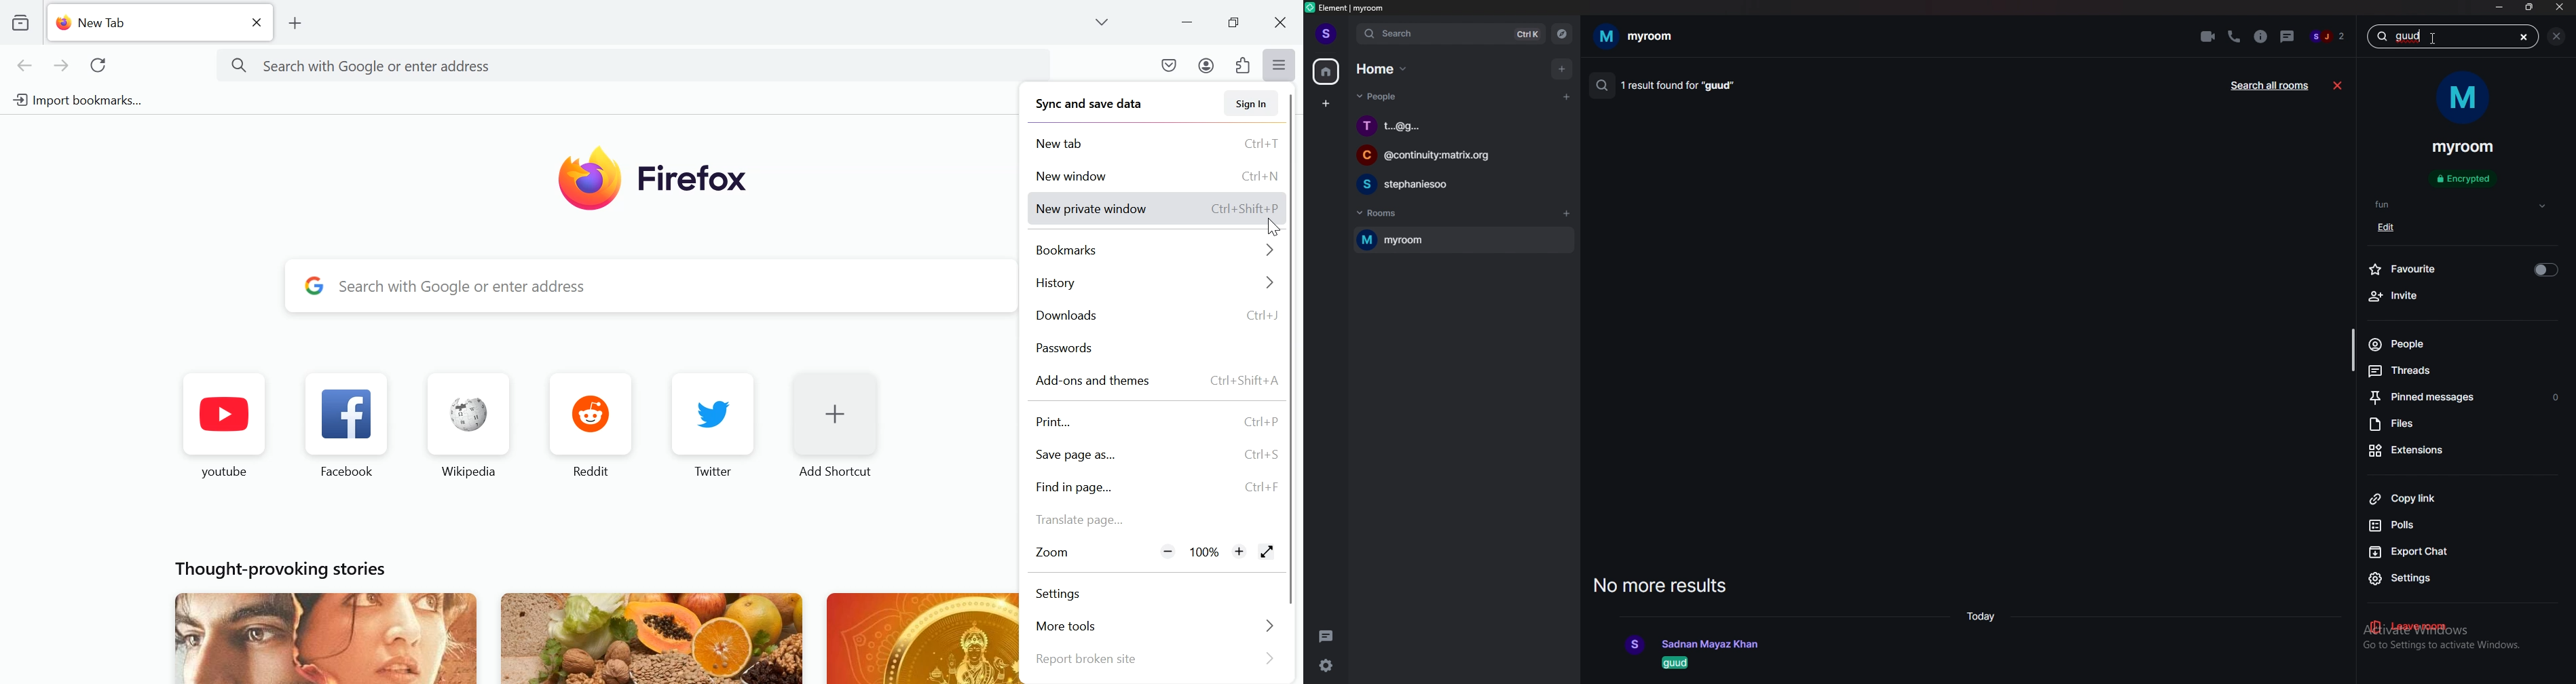 This screenshot has height=700, width=2576. What do you see at coordinates (1157, 317) in the screenshot?
I see `downloads` at bounding box center [1157, 317].